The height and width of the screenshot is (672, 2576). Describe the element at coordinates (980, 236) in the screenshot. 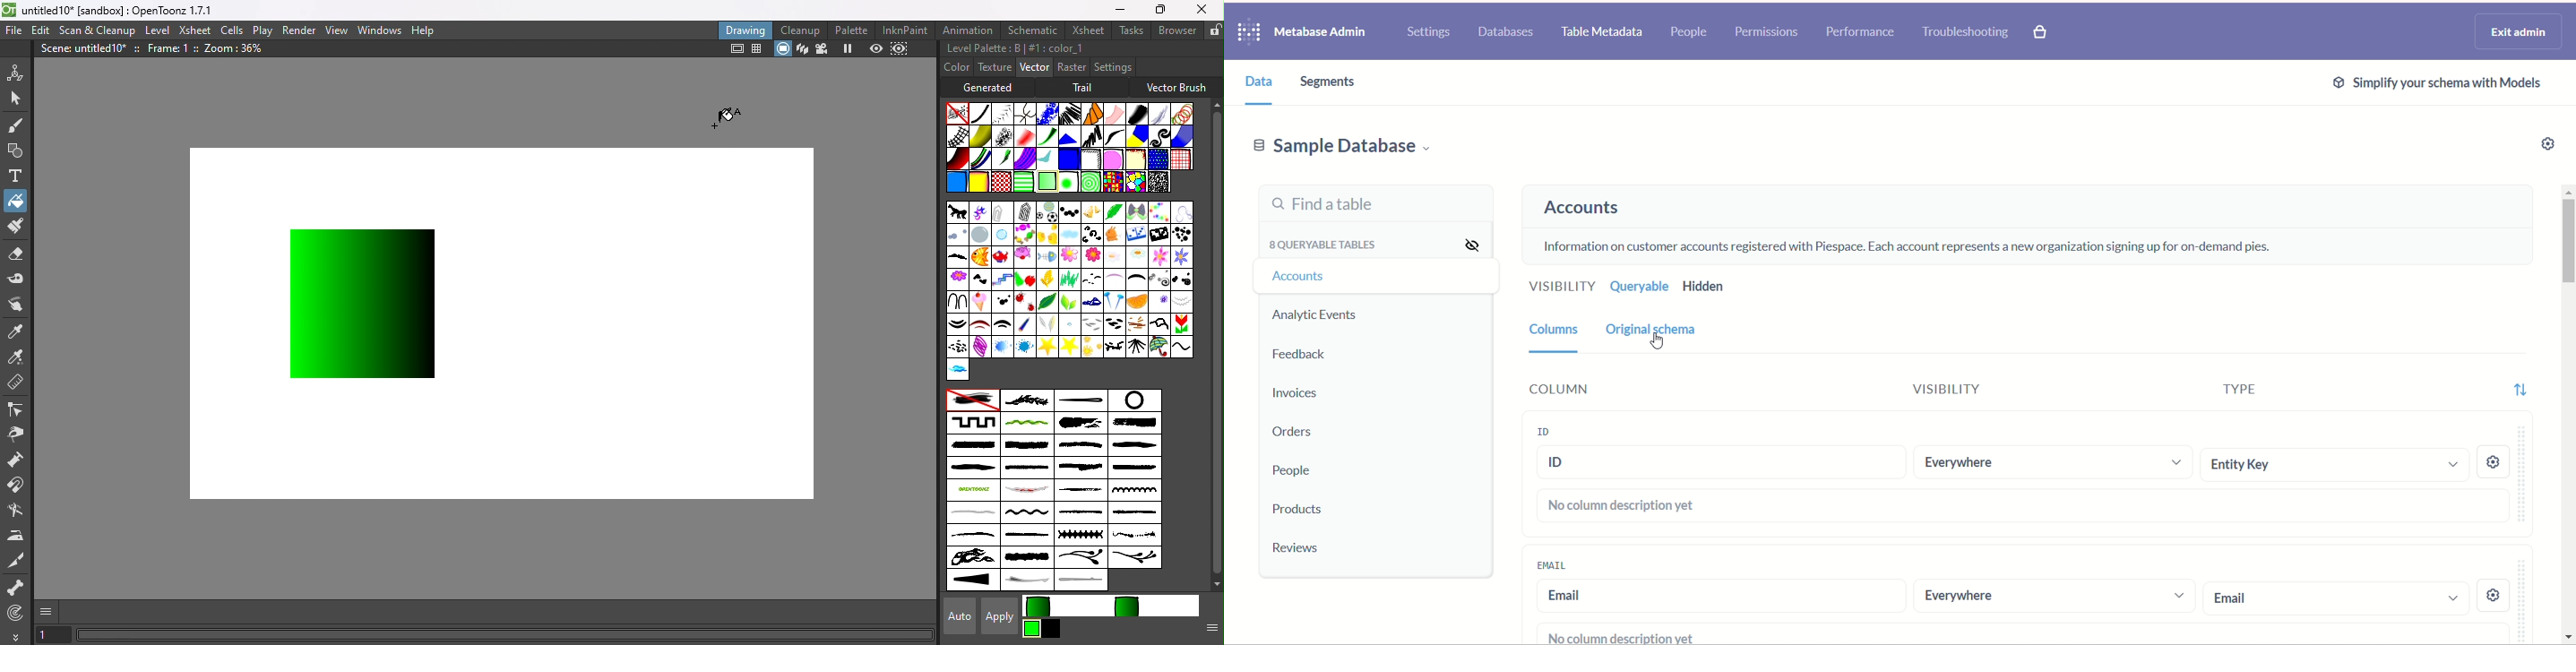

I see `Bubb2` at that location.